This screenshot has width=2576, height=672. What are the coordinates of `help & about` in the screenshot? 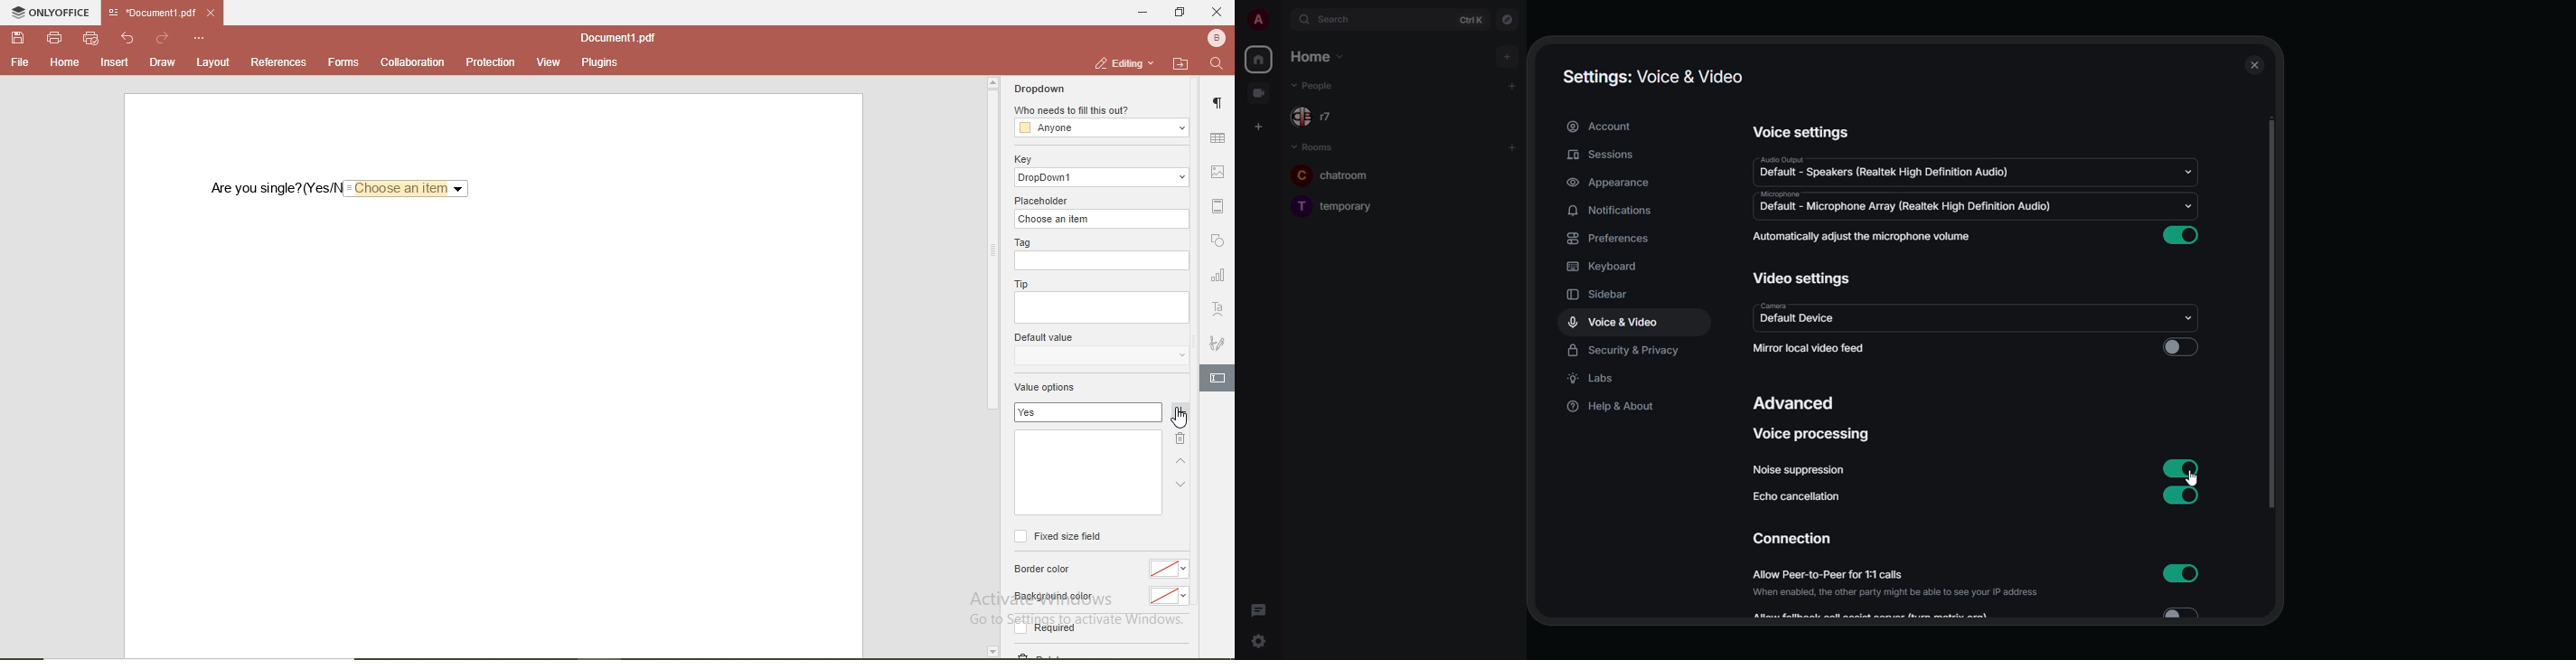 It's located at (1614, 406).